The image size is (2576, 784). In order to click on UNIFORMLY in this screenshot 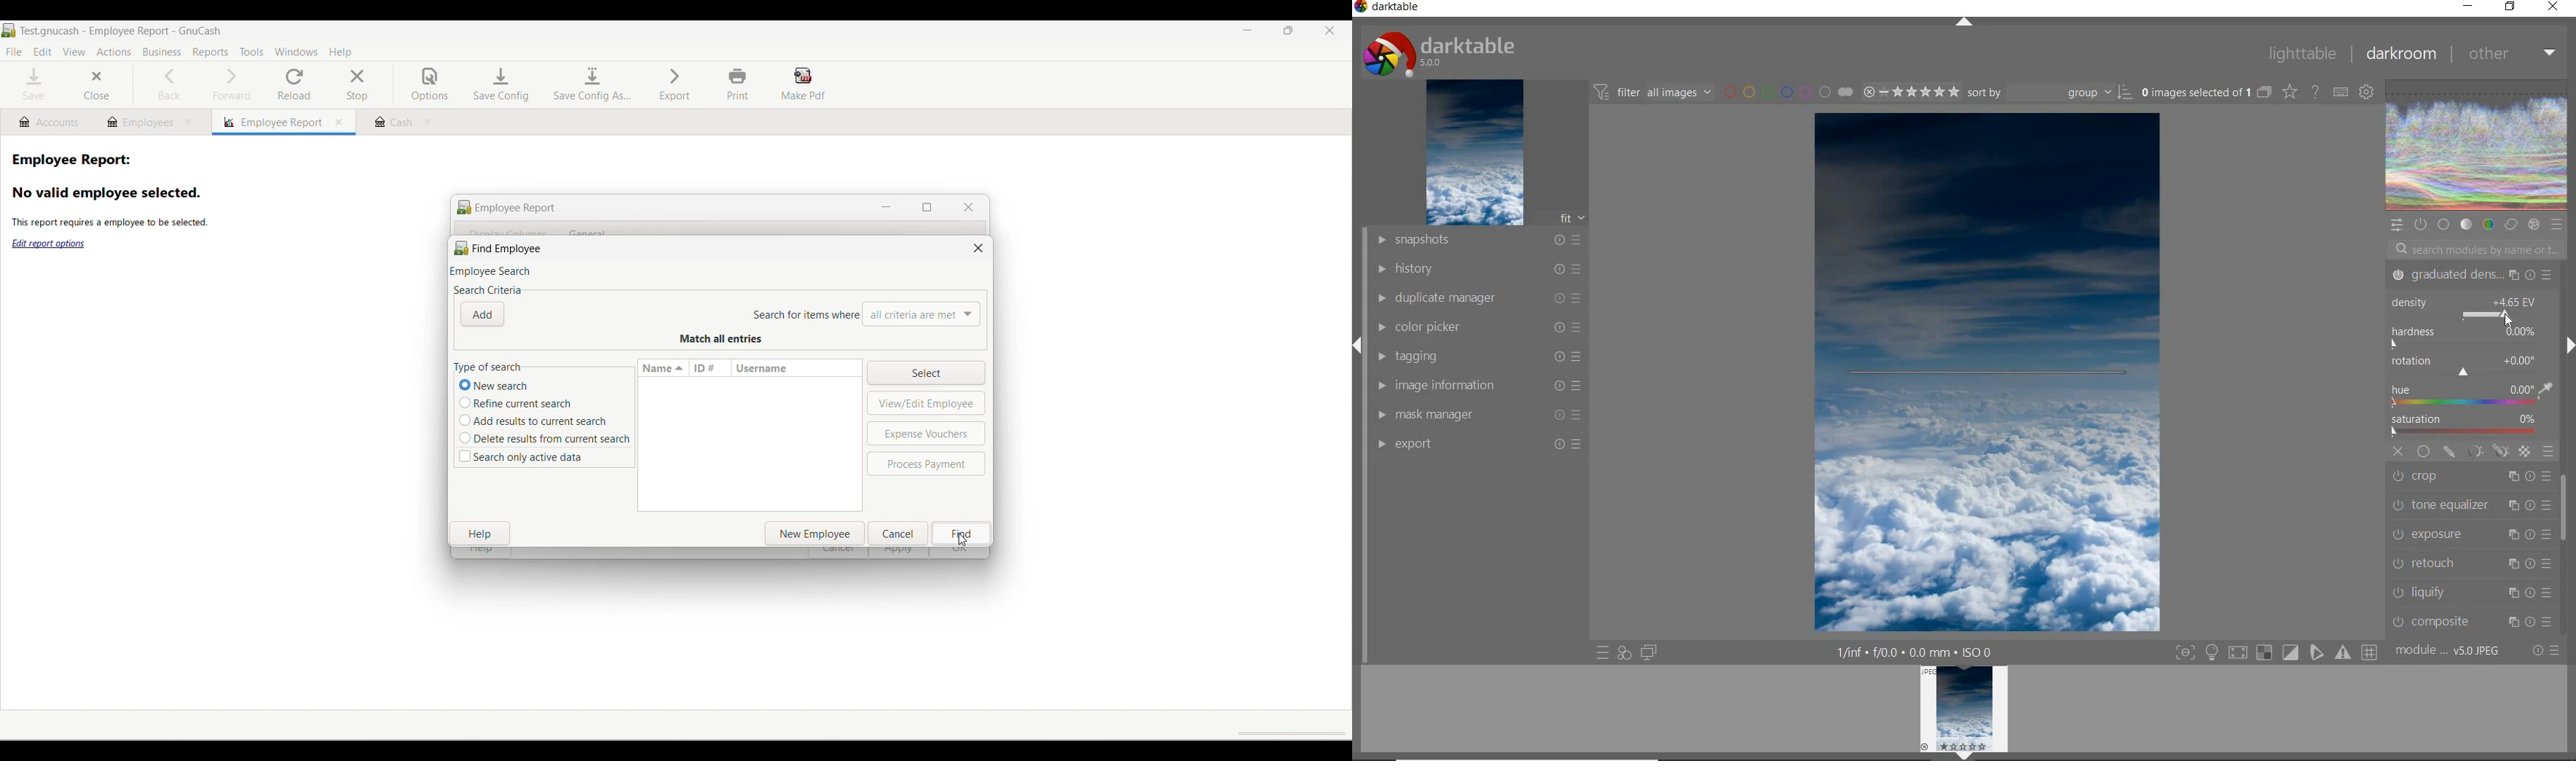, I will do `click(2423, 451)`.